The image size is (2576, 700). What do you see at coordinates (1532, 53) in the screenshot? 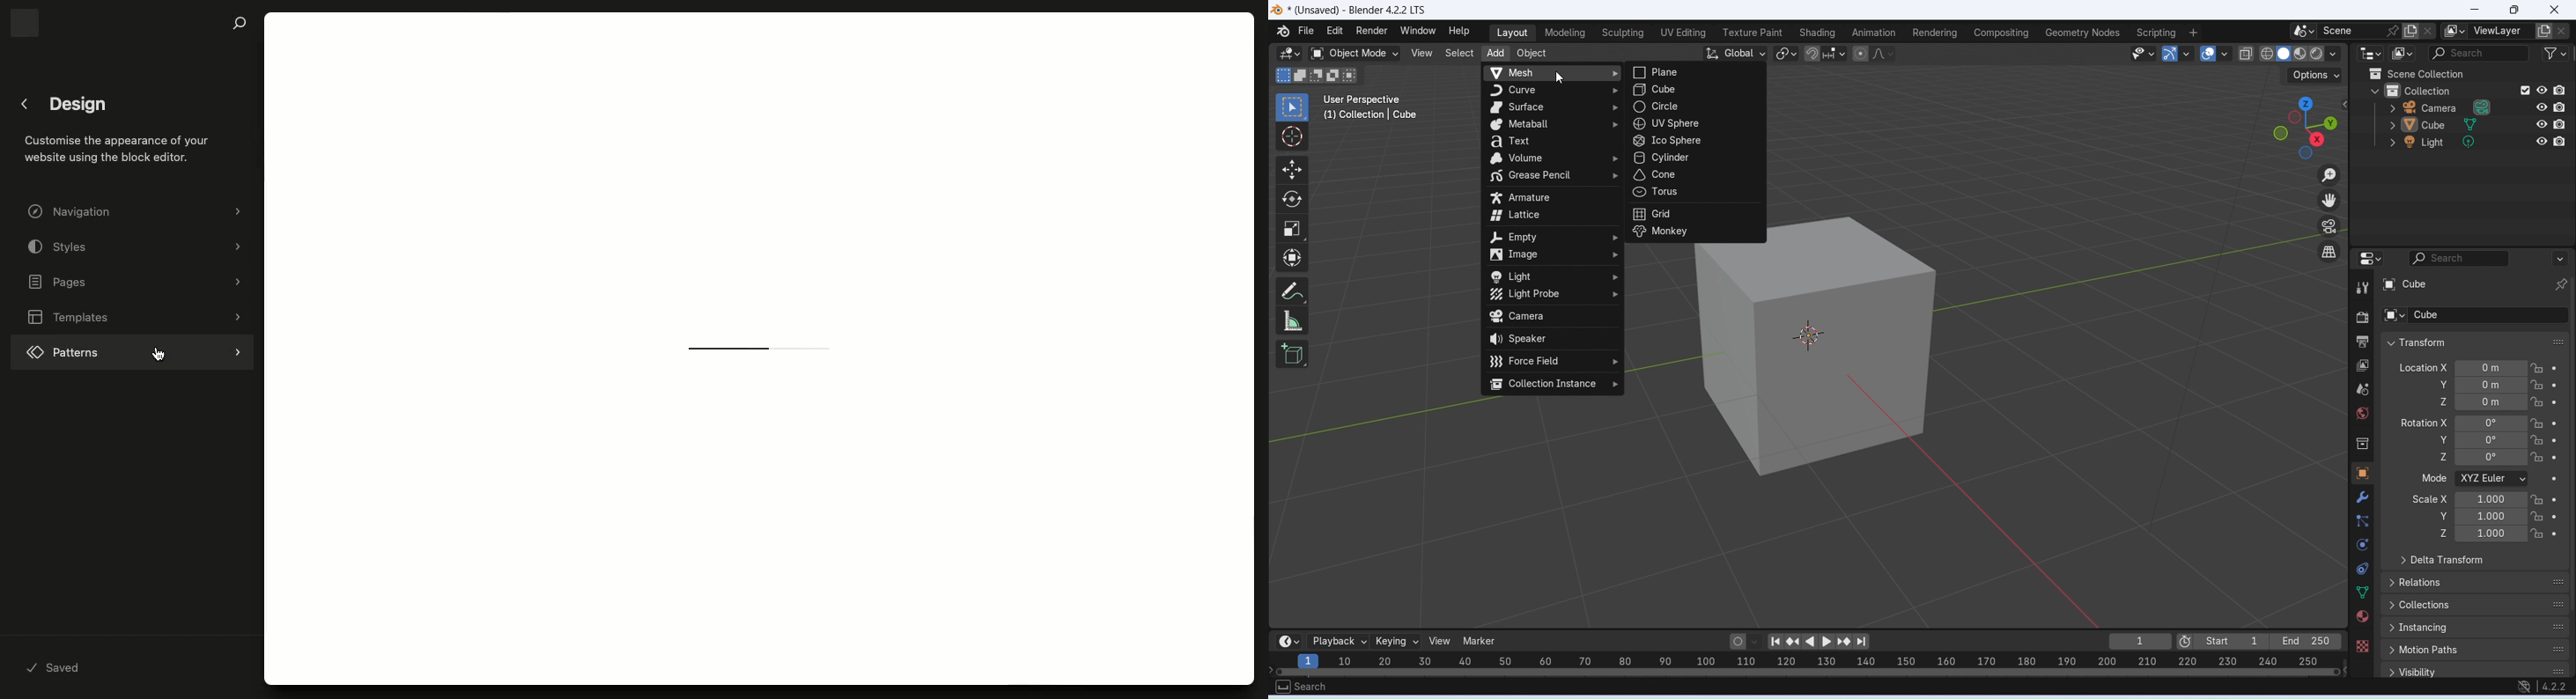
I see `Object` at bounding box center [1532, 53].